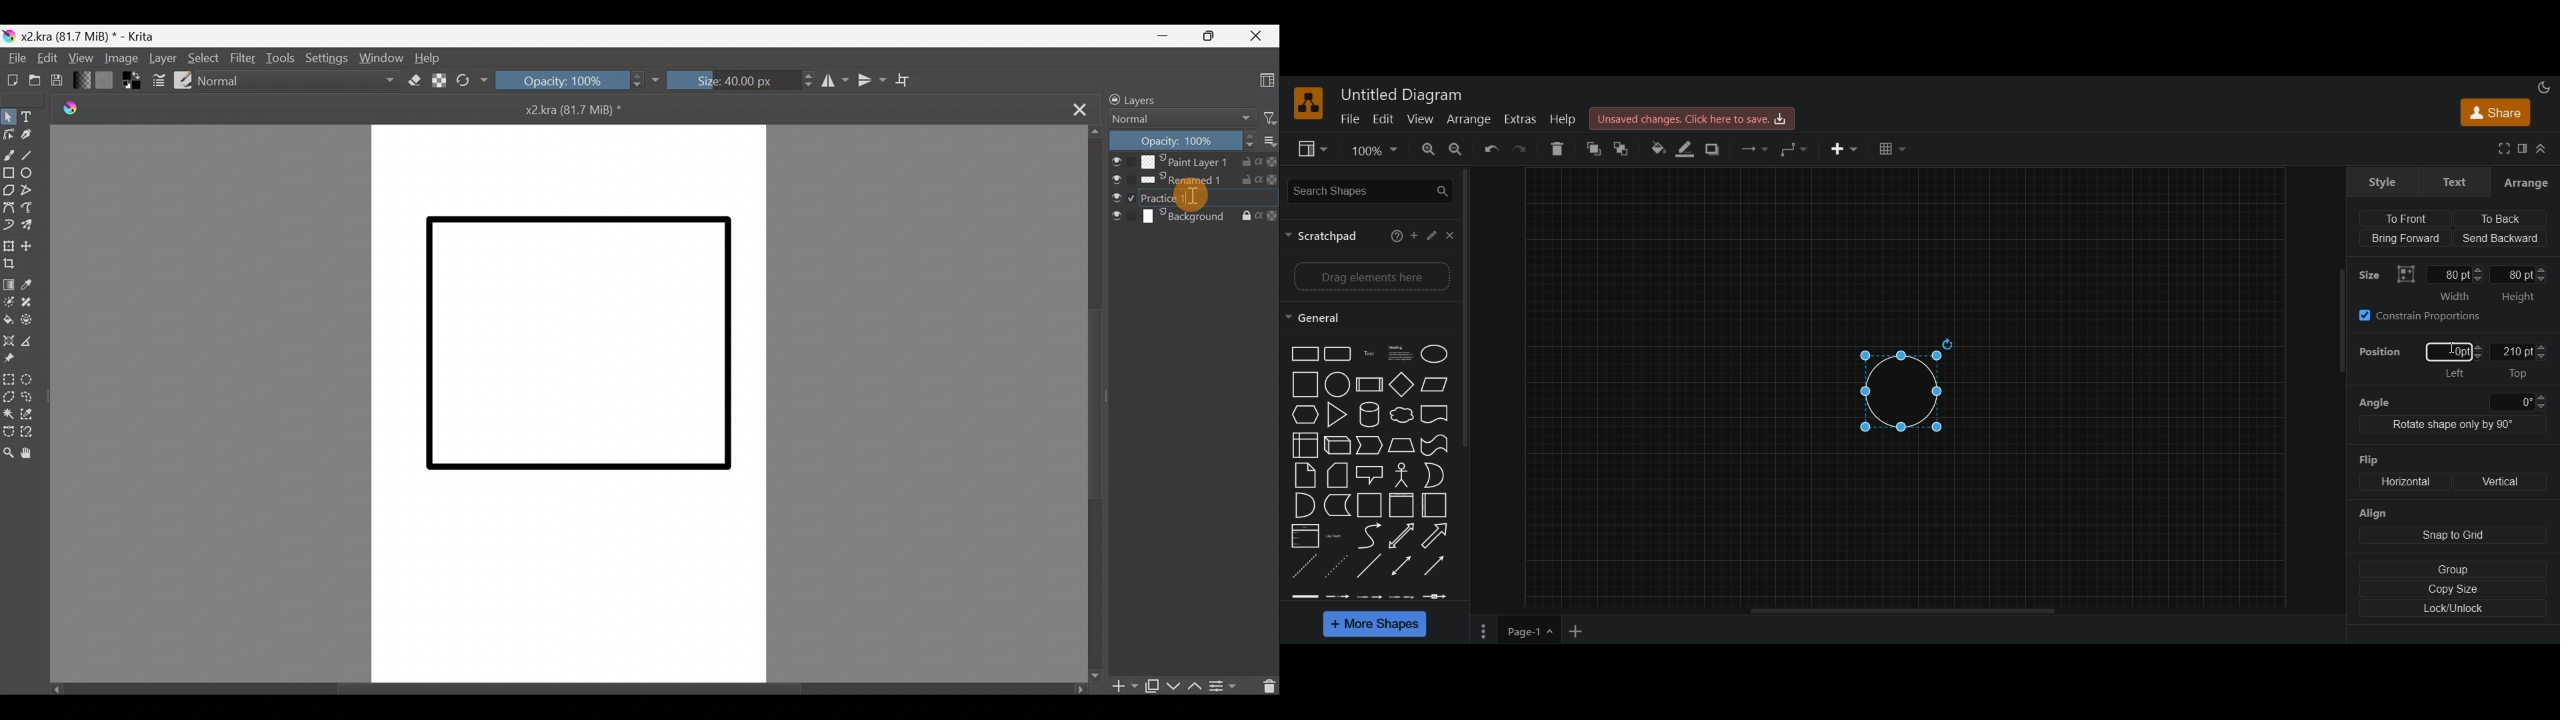 Image resolution: width=2576 pixels, height=728 pixels. What do you see at coordinates (1337, 536) in the screenshot?
I see `text` at bounding box center [1337, 536].